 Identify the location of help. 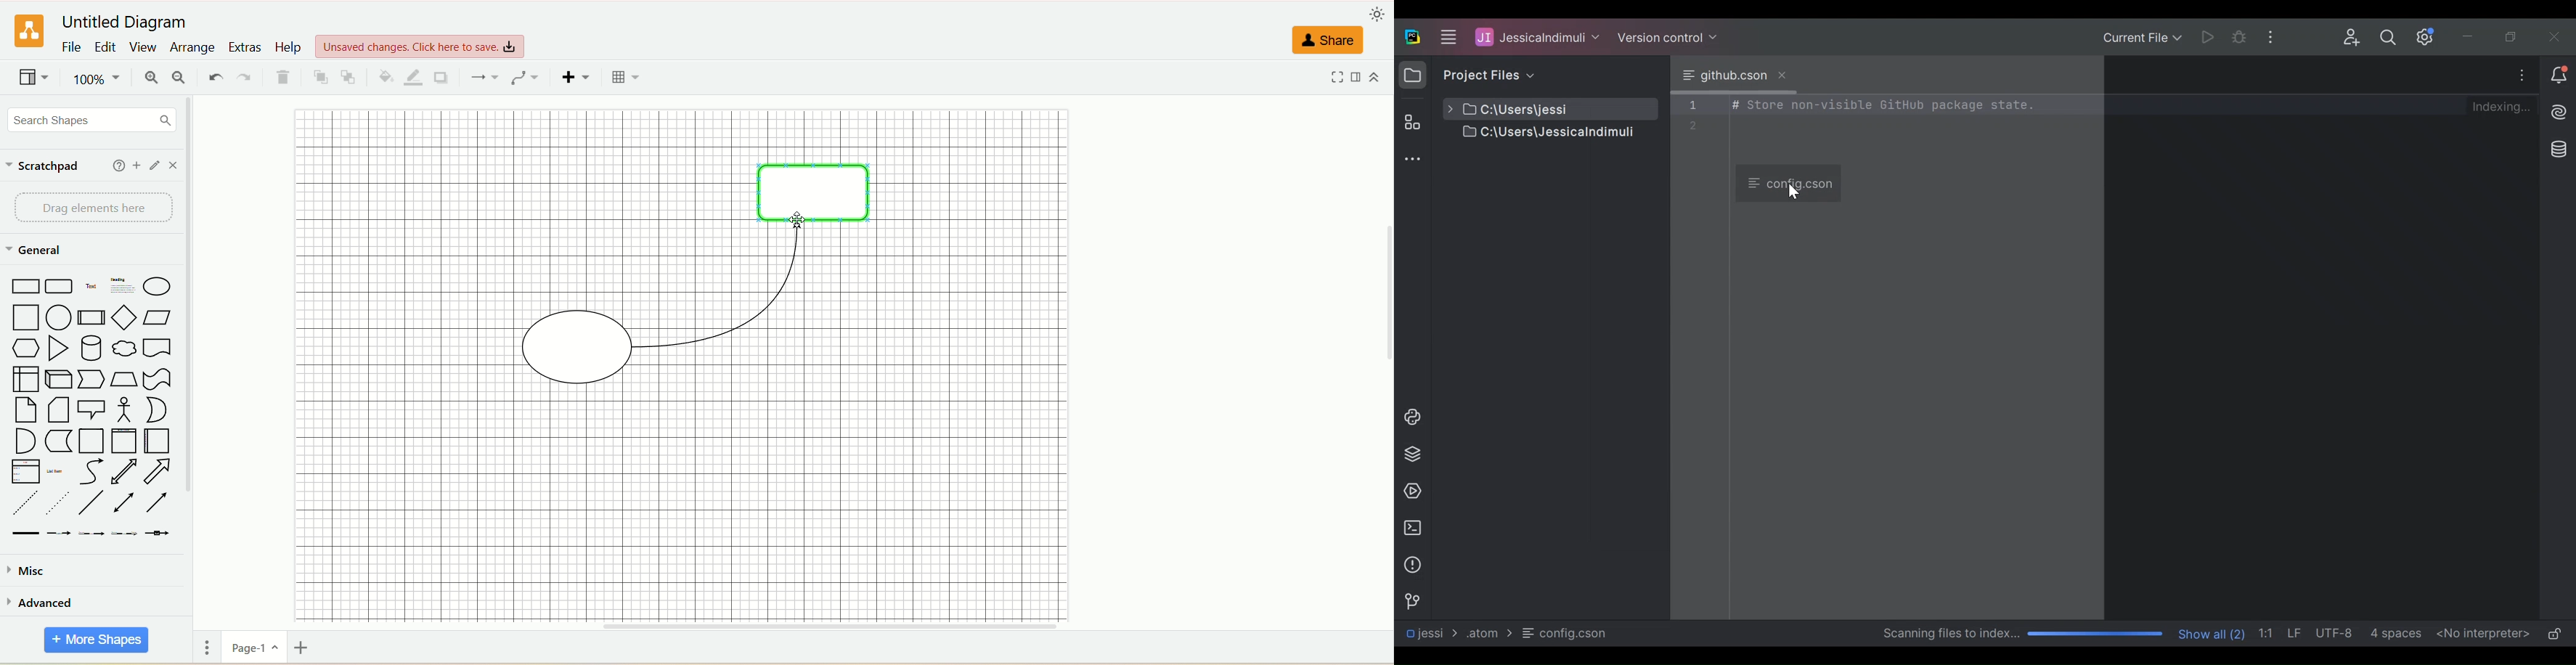
(115, 166).